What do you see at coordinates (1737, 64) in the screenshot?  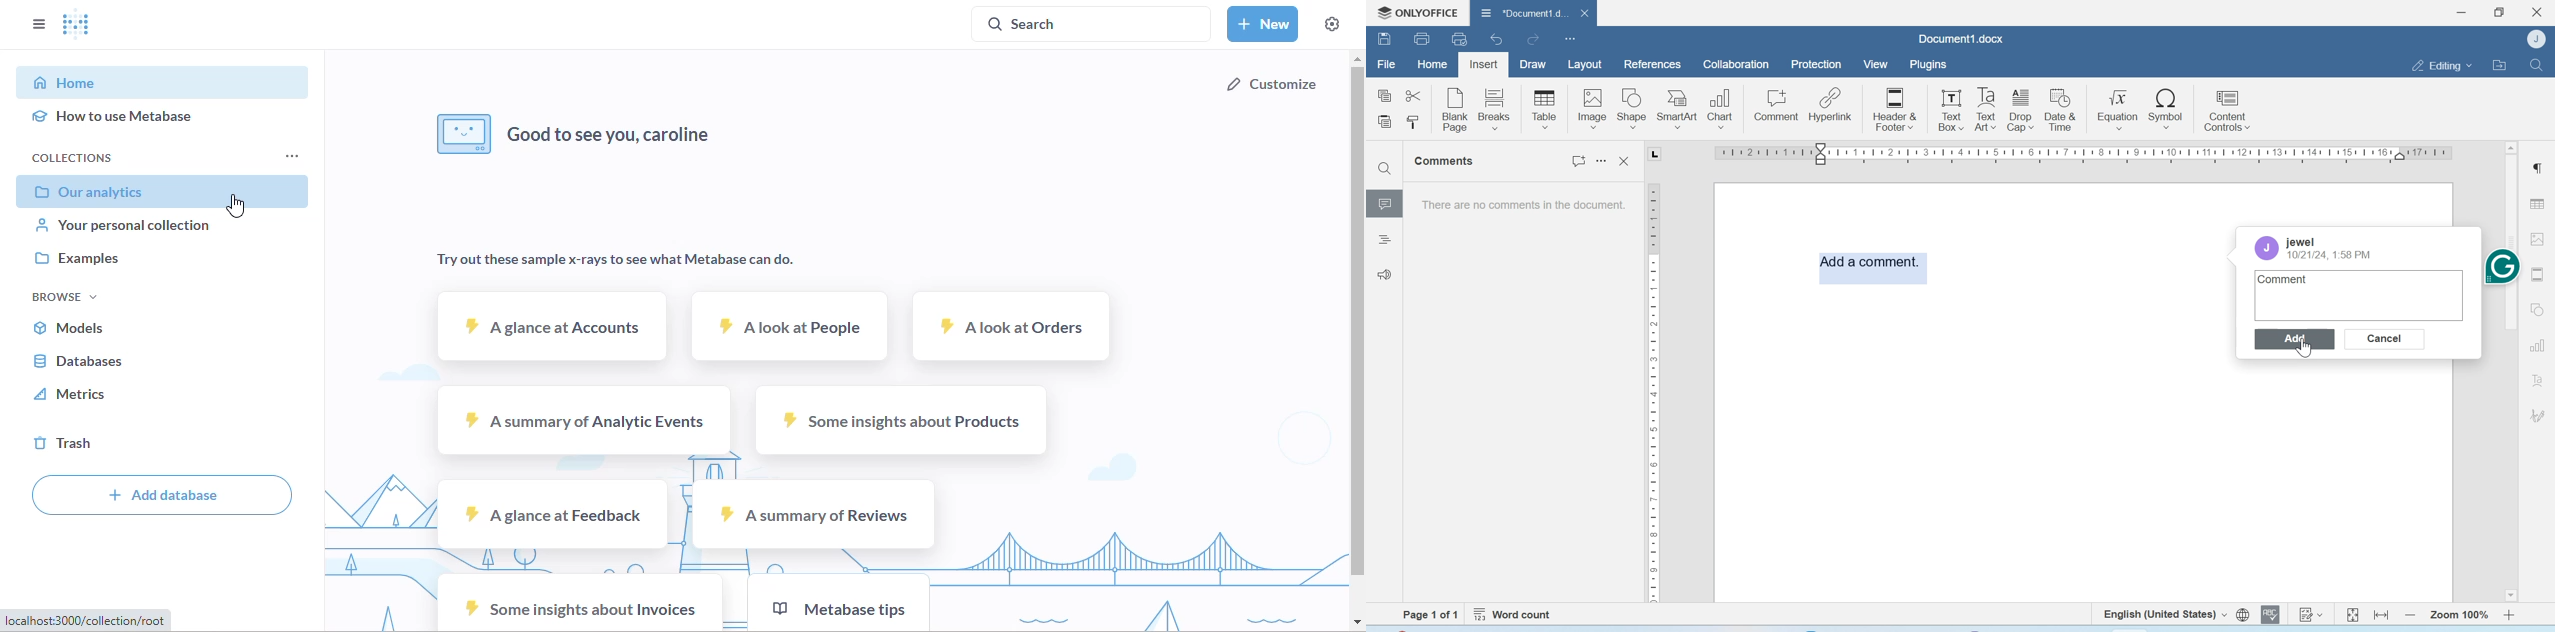 I see `Collaboration` at bounding box center [1737, 64].